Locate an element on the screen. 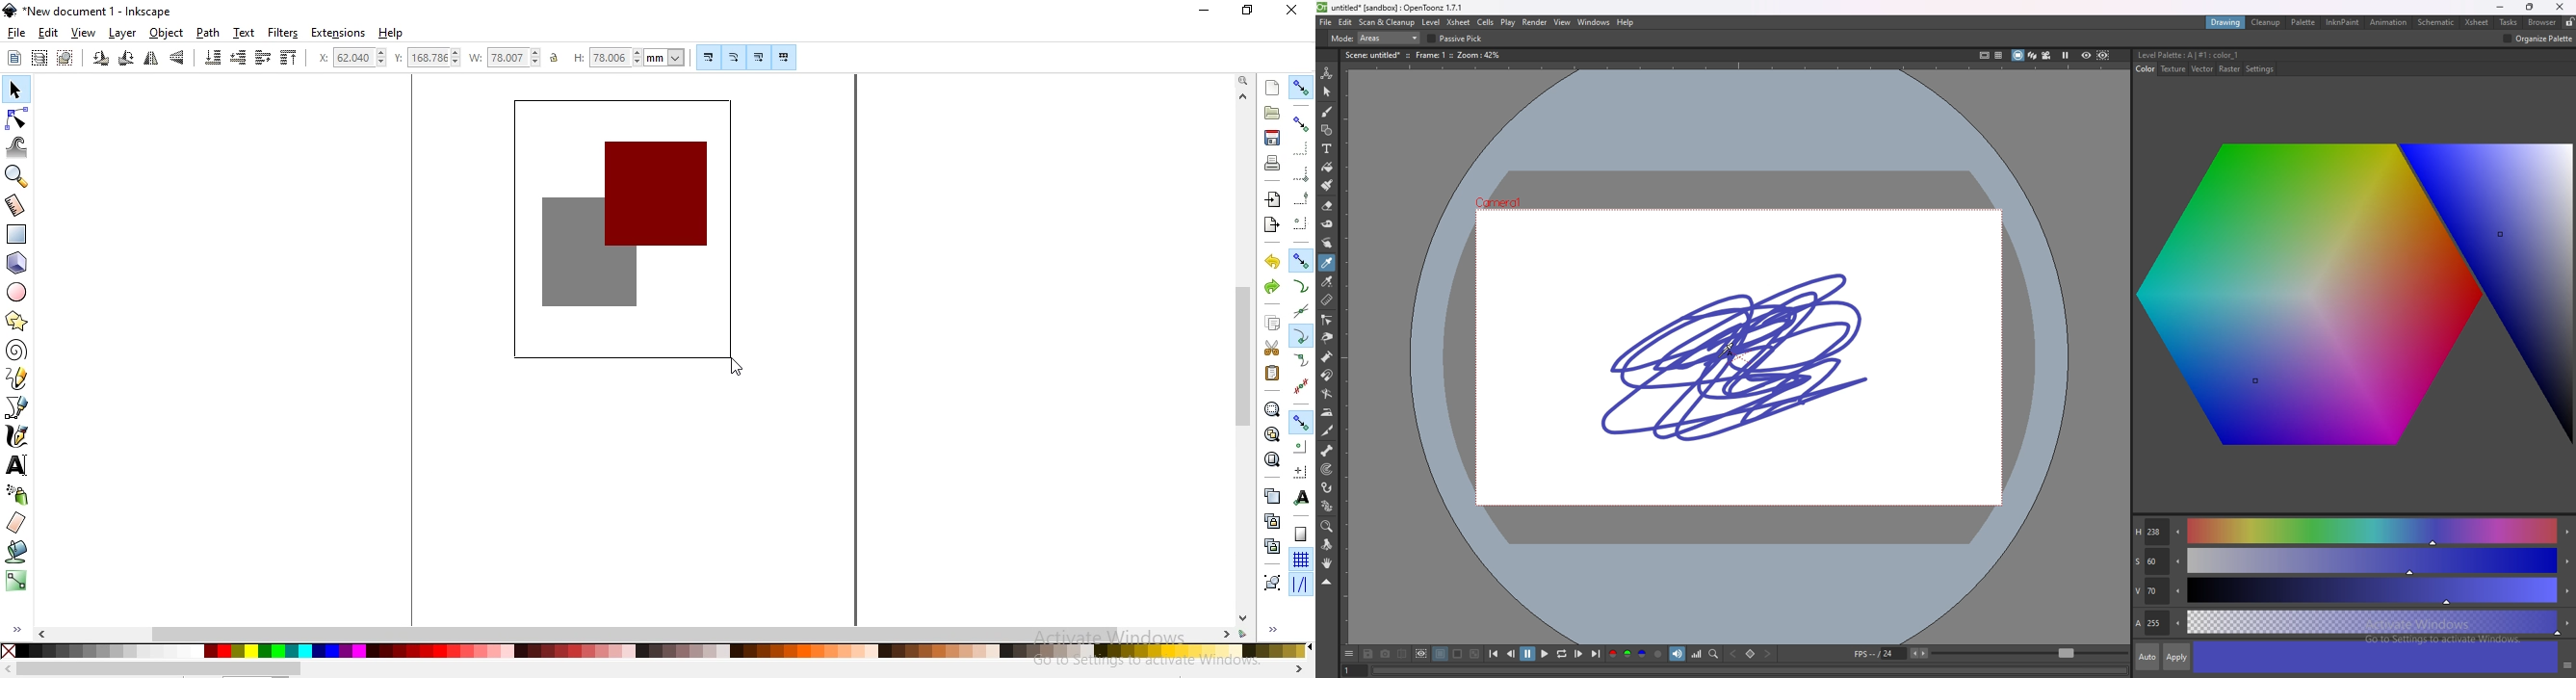 This screenshot has height=700, width=2576. xsheet is located at coordinates (1459, 22).